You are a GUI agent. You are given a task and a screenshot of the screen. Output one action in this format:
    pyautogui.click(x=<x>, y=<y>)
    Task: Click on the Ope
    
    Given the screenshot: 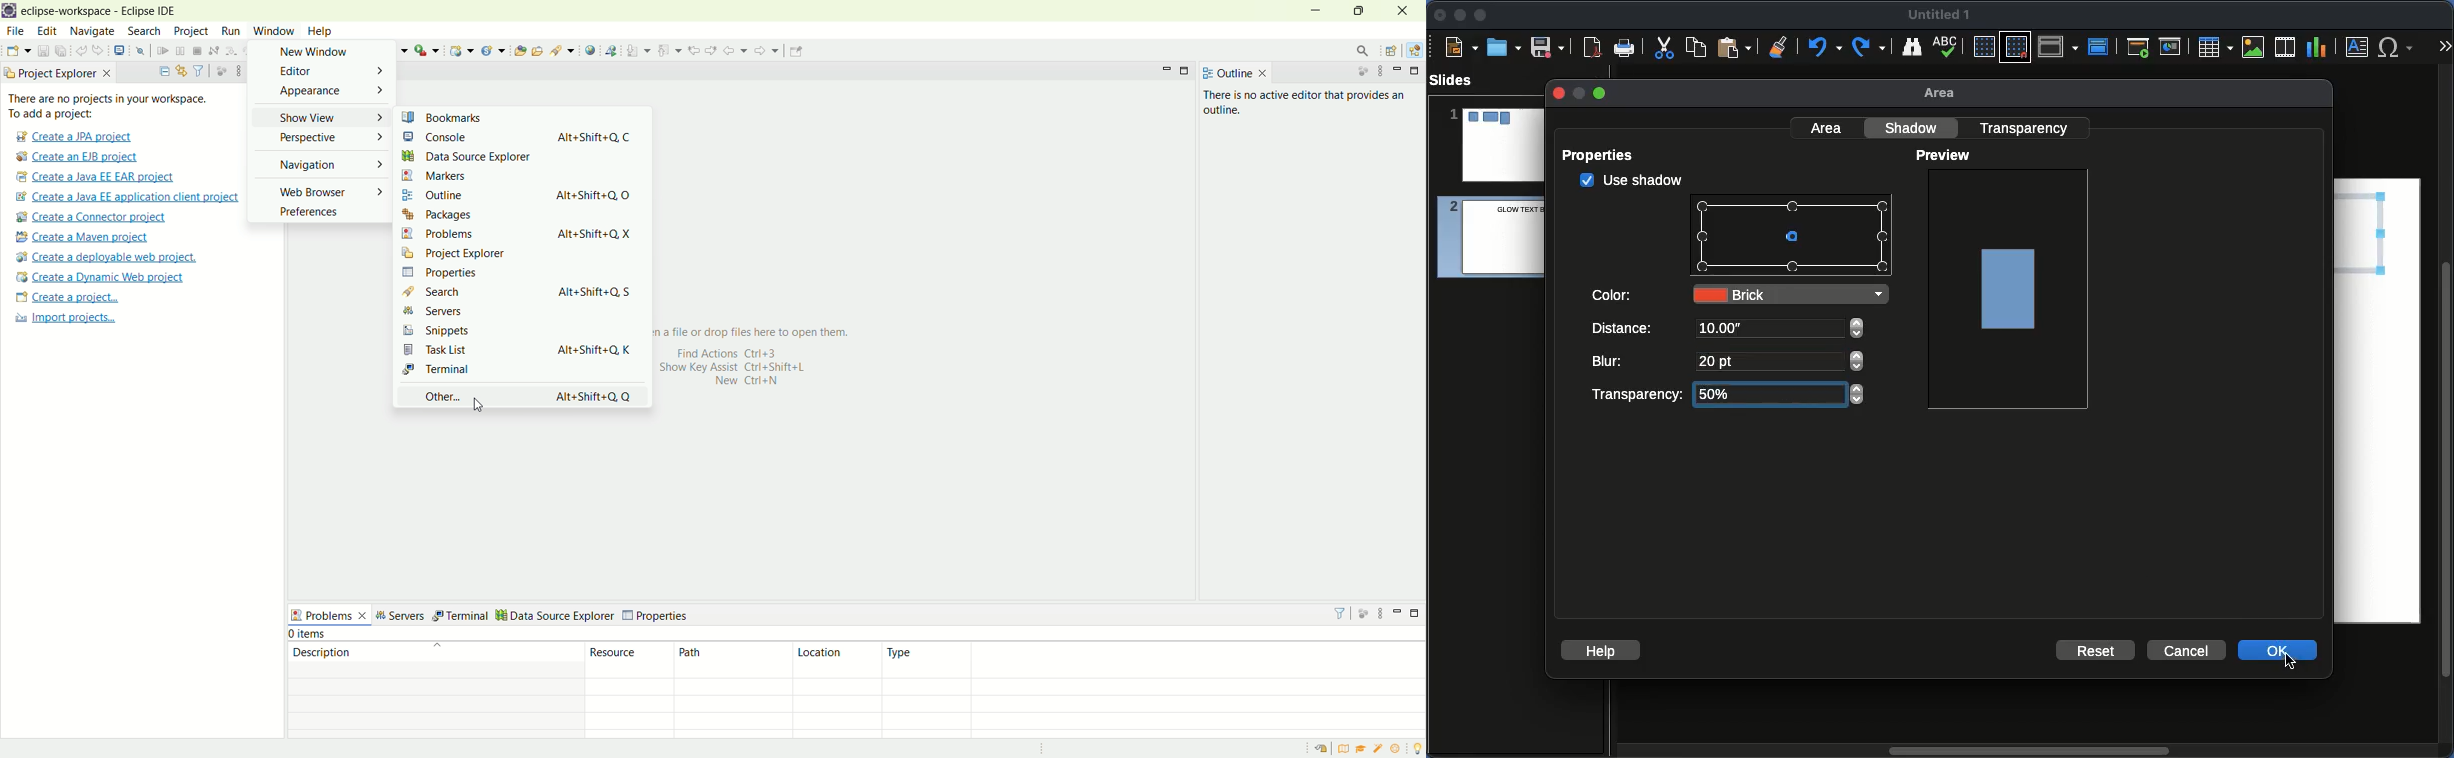 What is the action you would take?
    pyautogui.click(x=1504, y=46)
    